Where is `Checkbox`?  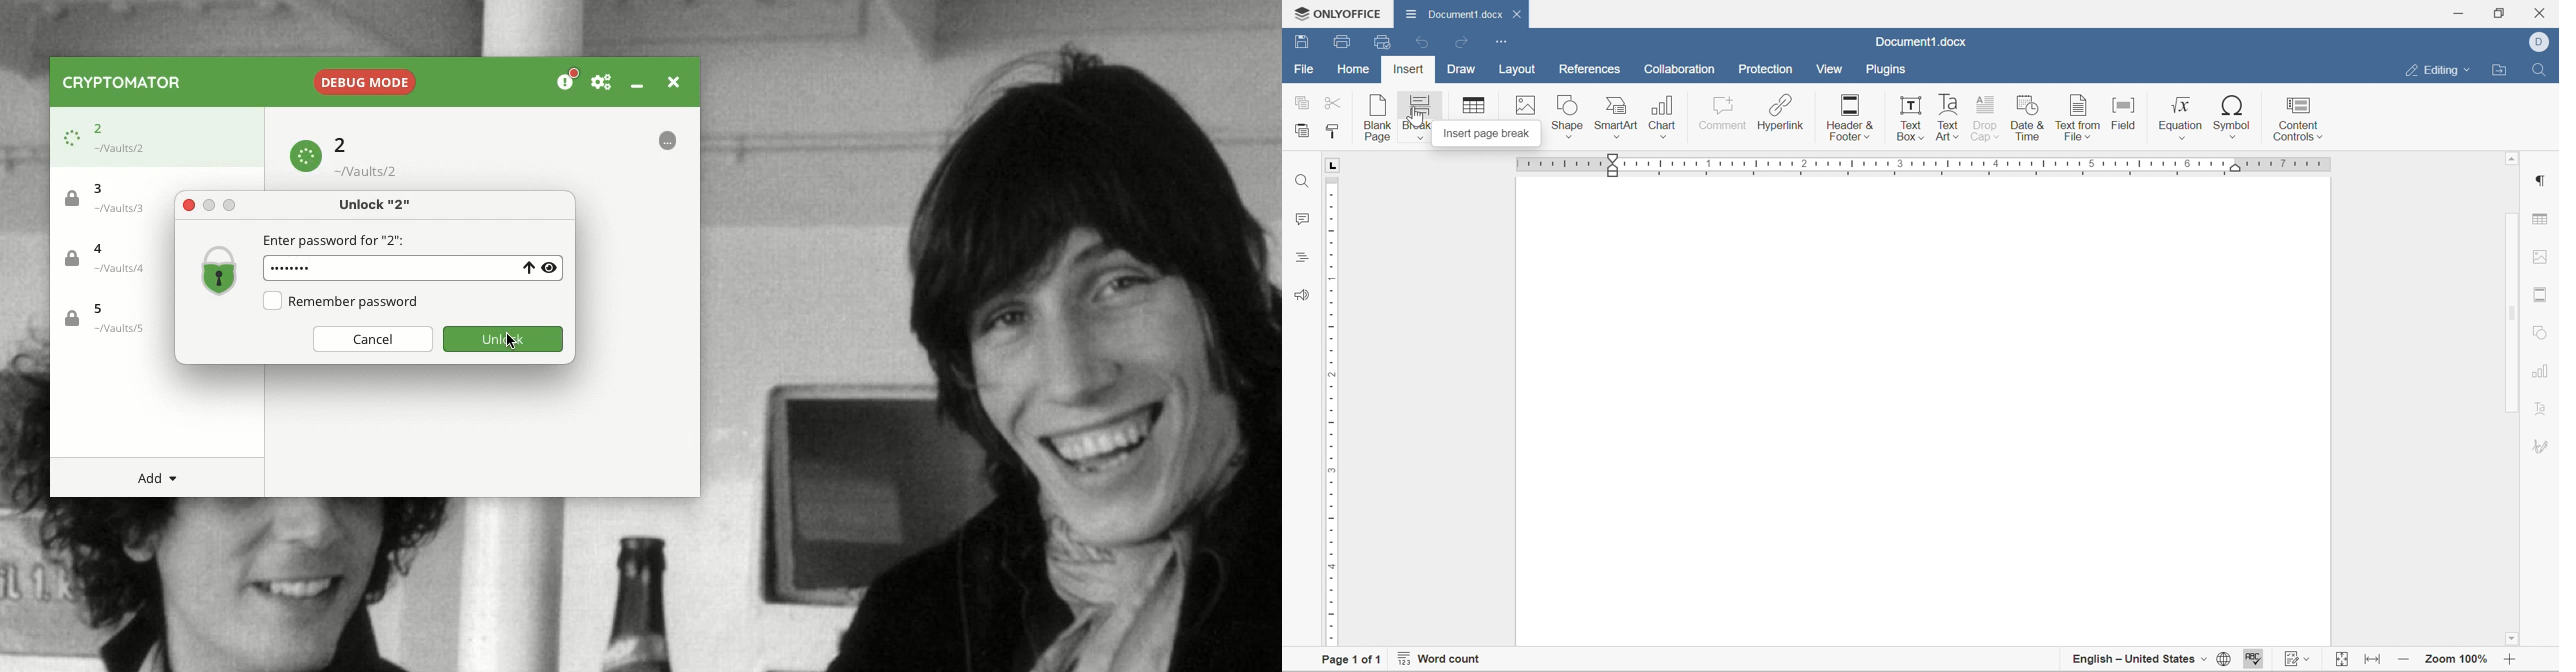
Checkbox is located at coordinates (272, 301).